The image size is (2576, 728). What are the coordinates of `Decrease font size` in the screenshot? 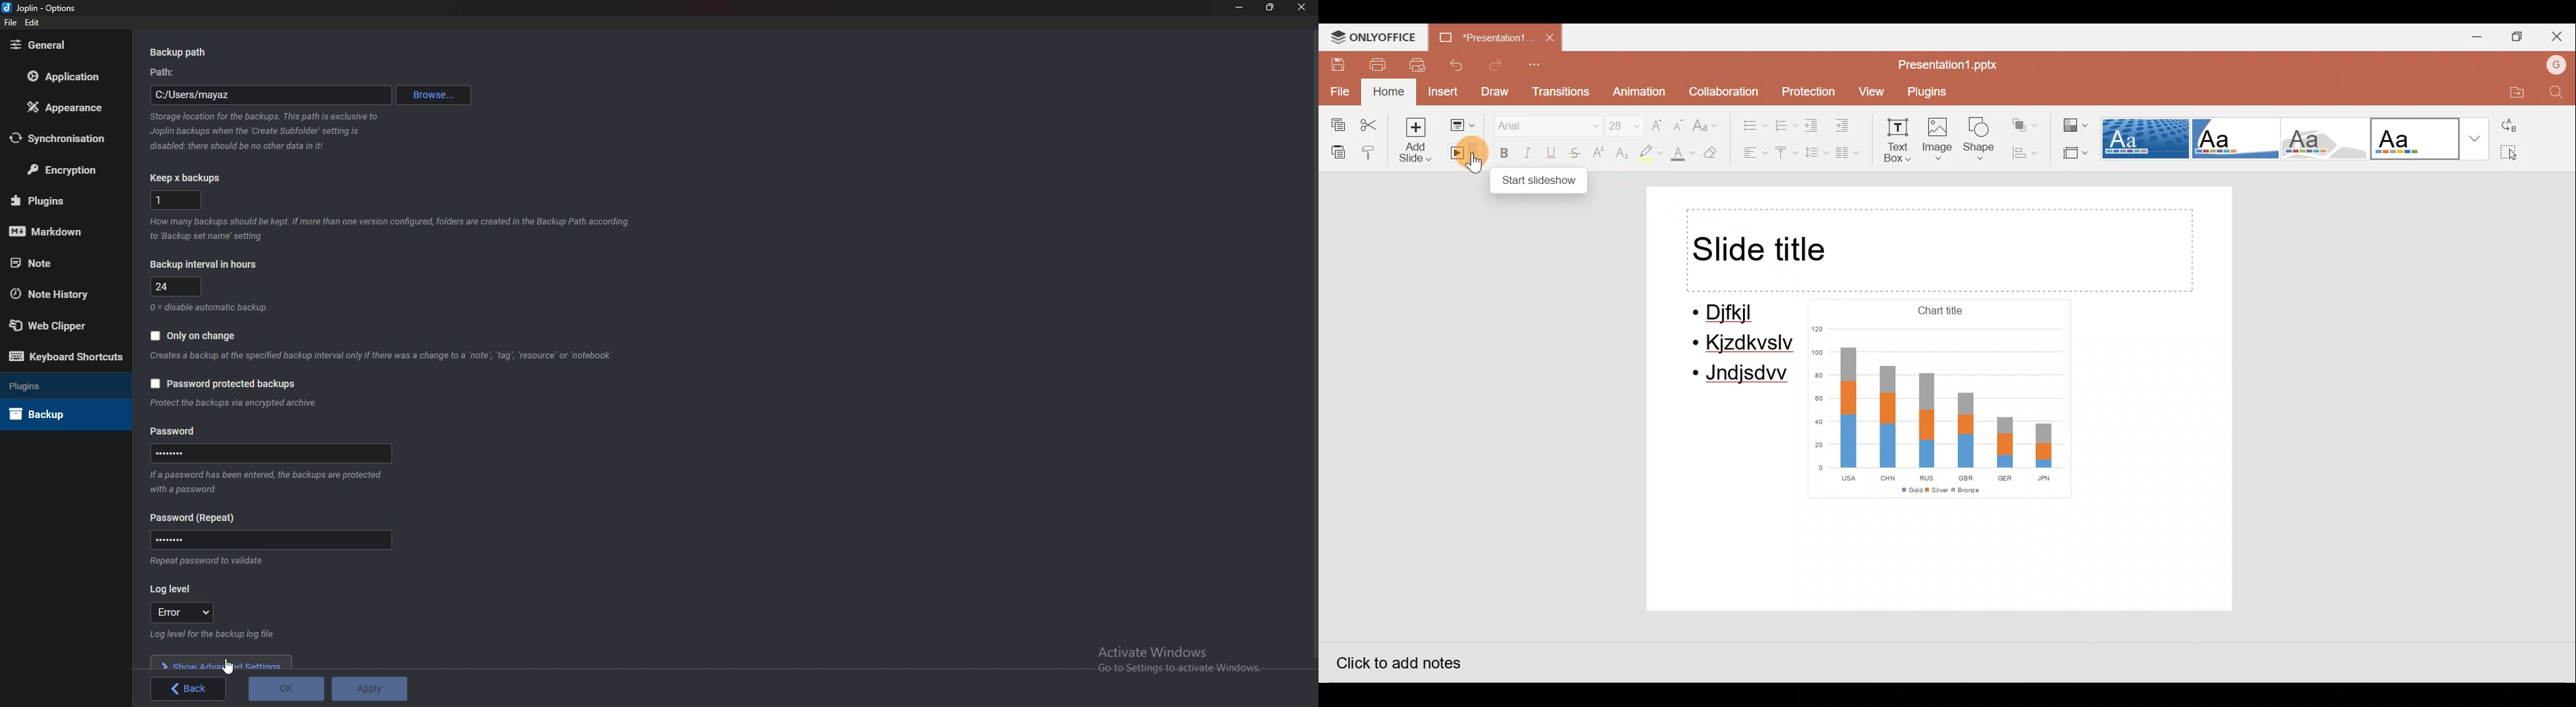 It's located at (1677, 123).